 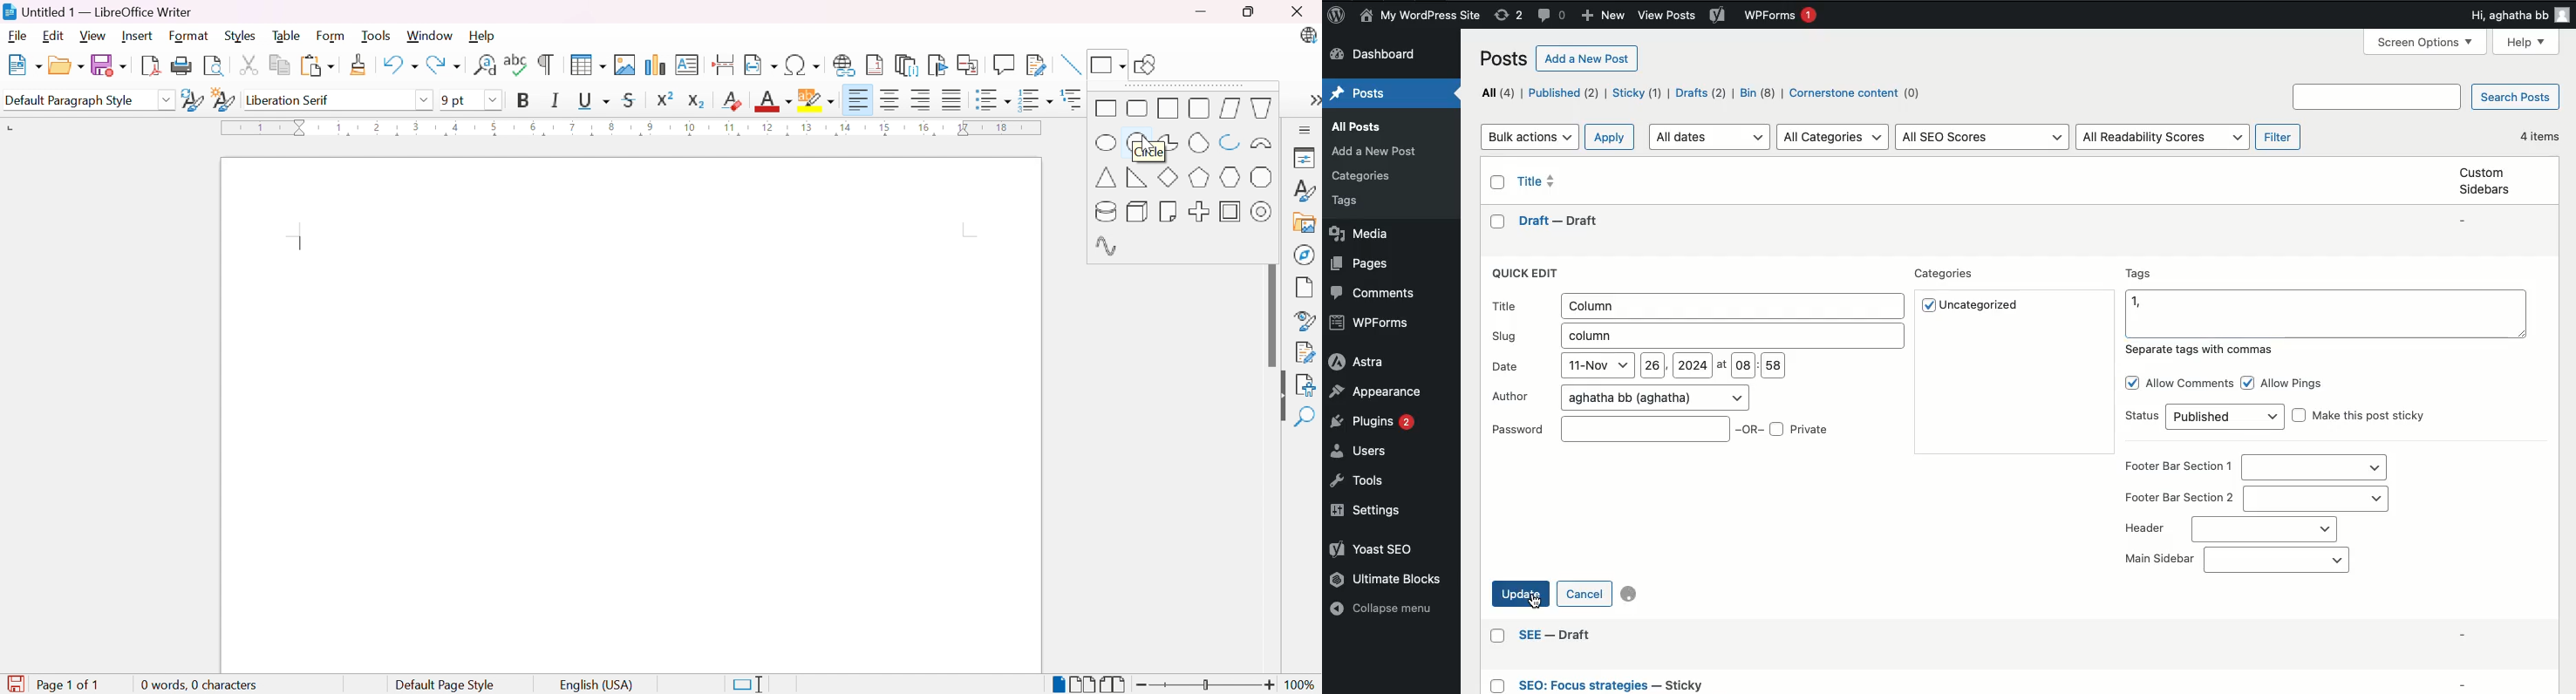 I want to click on Collapse menu, so click(x=1387, y=612).